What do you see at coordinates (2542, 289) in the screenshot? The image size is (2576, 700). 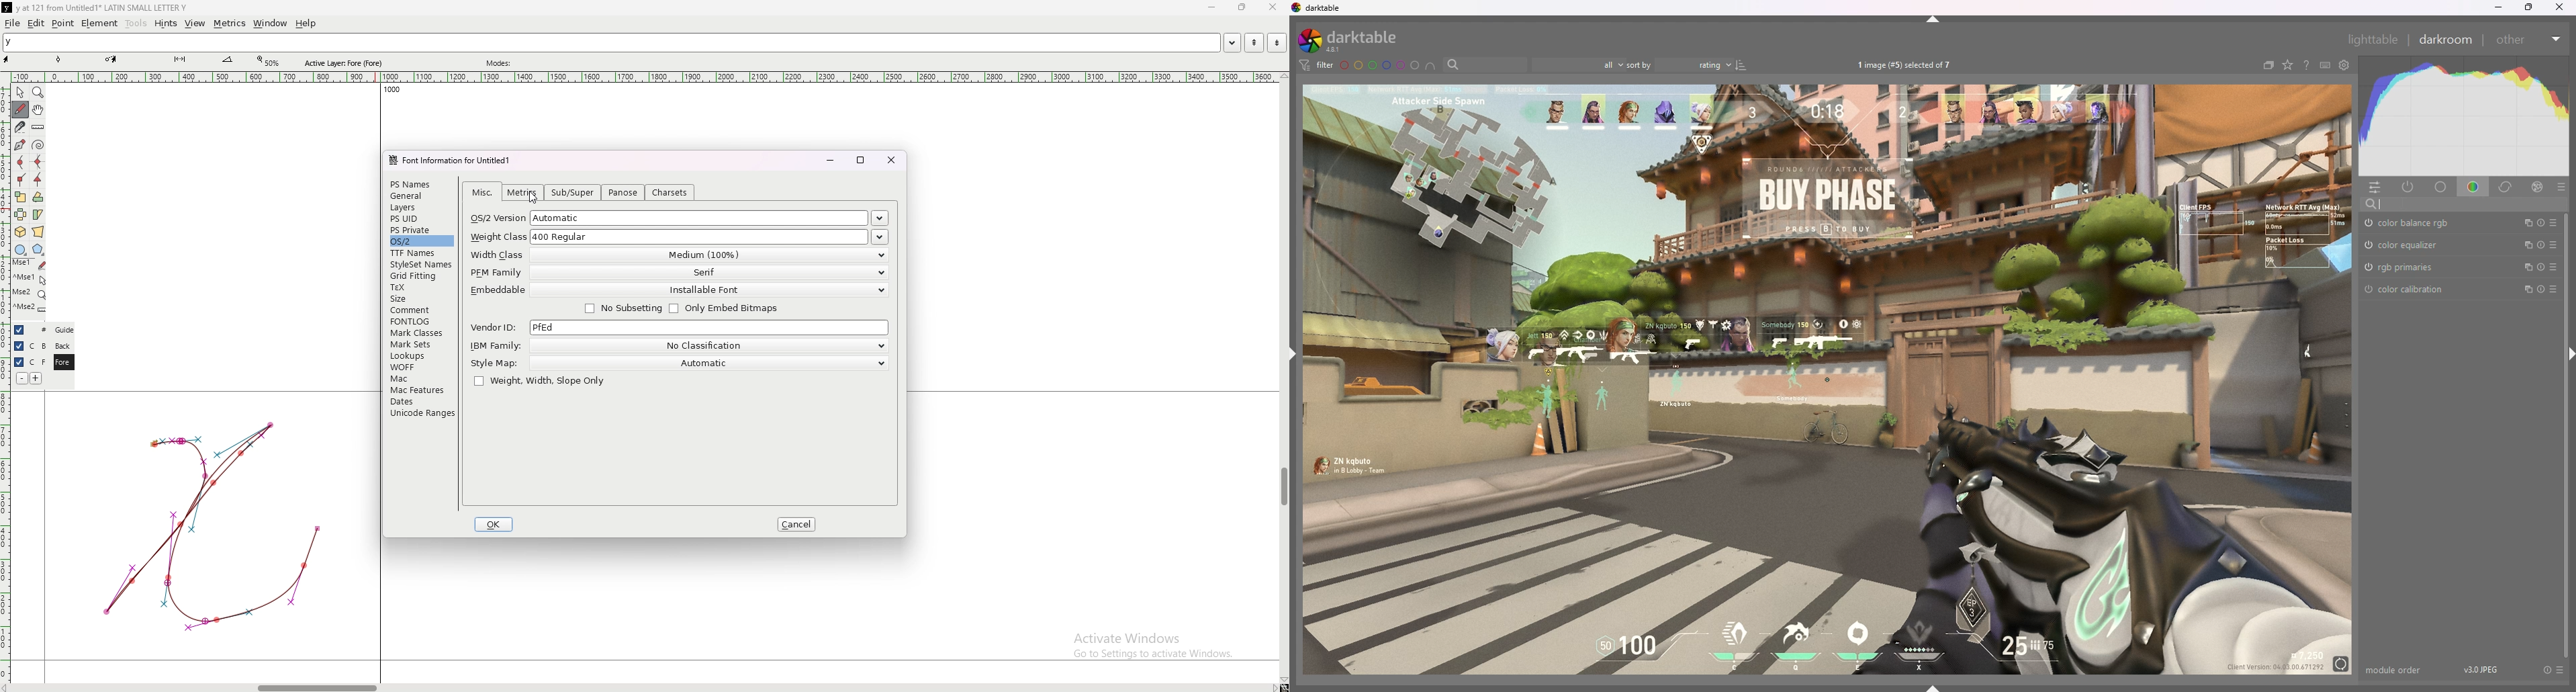 I see `reset` at bounding box center [2542, 289].